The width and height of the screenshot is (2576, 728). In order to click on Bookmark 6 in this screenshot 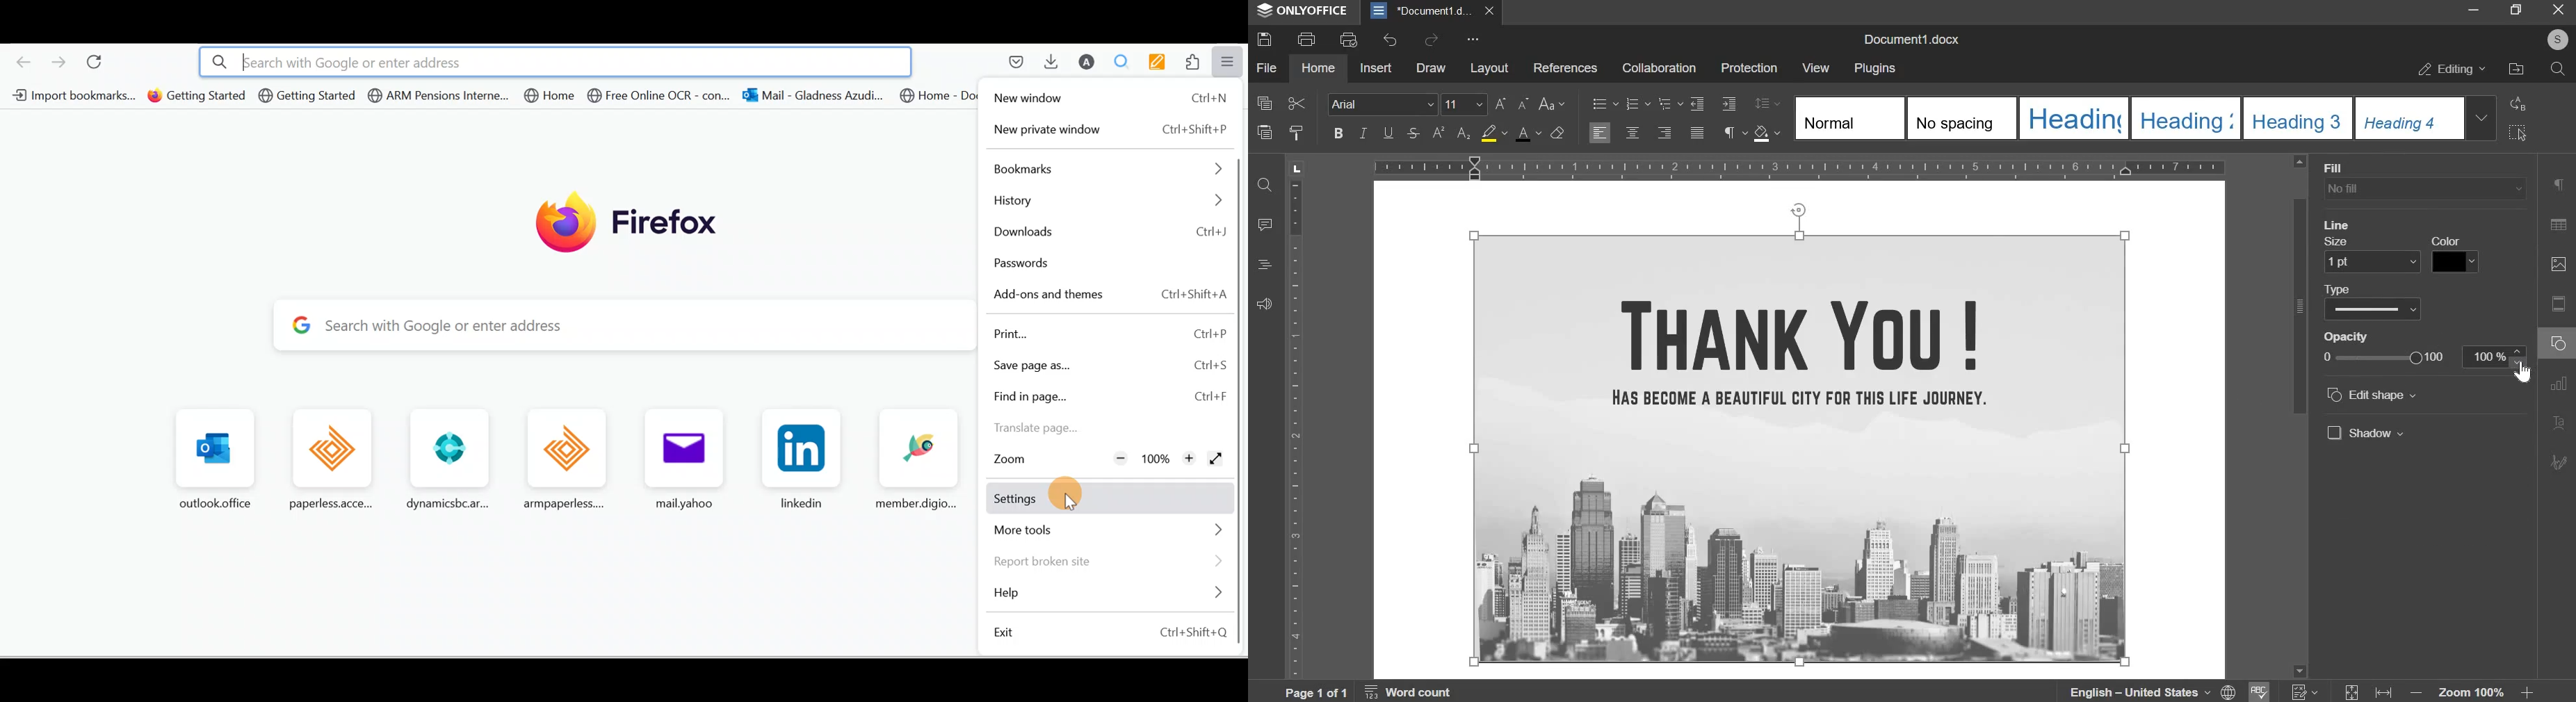, I will do `click(658, 96)`.